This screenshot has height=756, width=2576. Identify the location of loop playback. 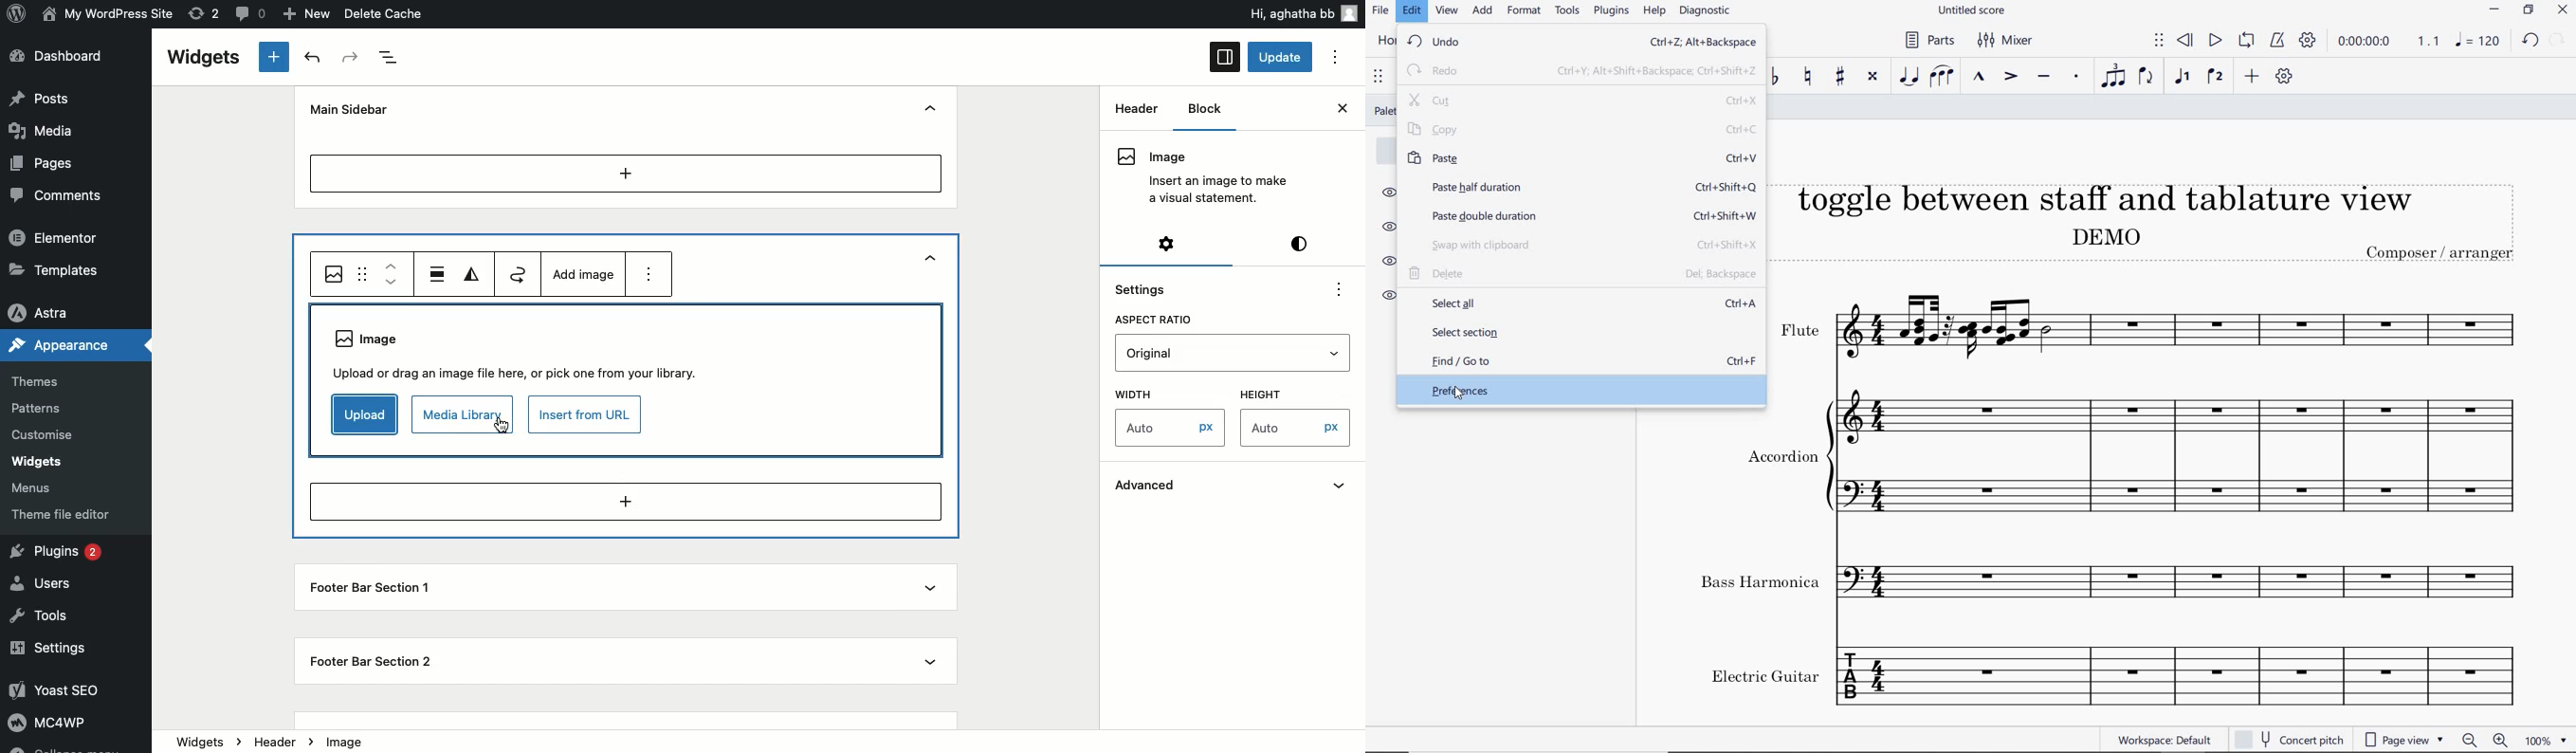
(2249, 41).